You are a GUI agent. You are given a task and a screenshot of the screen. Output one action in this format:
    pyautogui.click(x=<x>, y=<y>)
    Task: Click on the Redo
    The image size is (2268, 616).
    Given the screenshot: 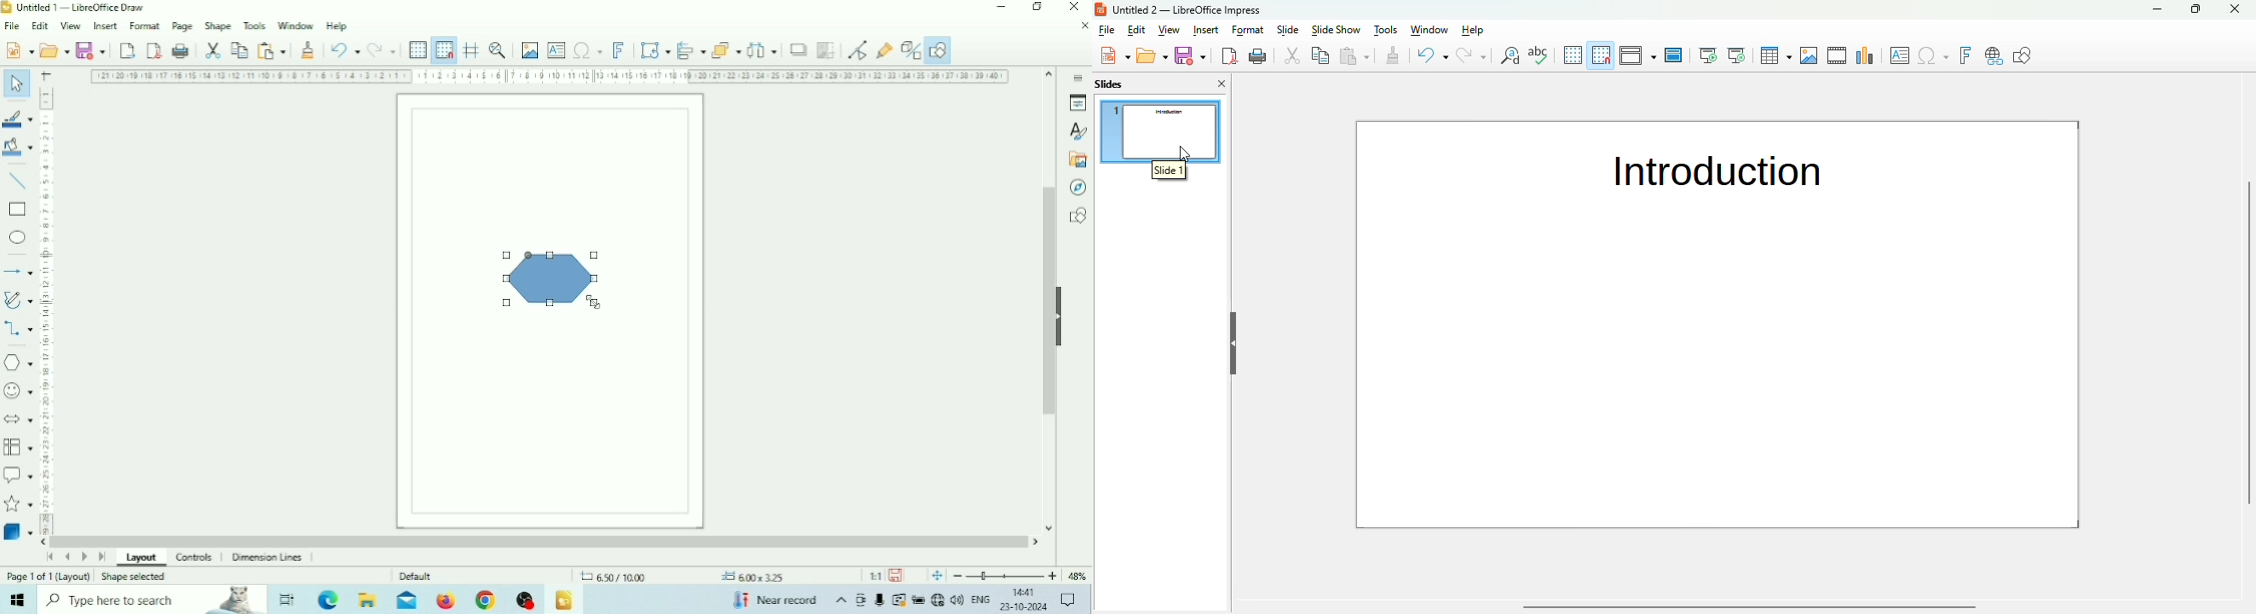 What is the action you would take?
    pyautogui.click(x=383, y=51)
    